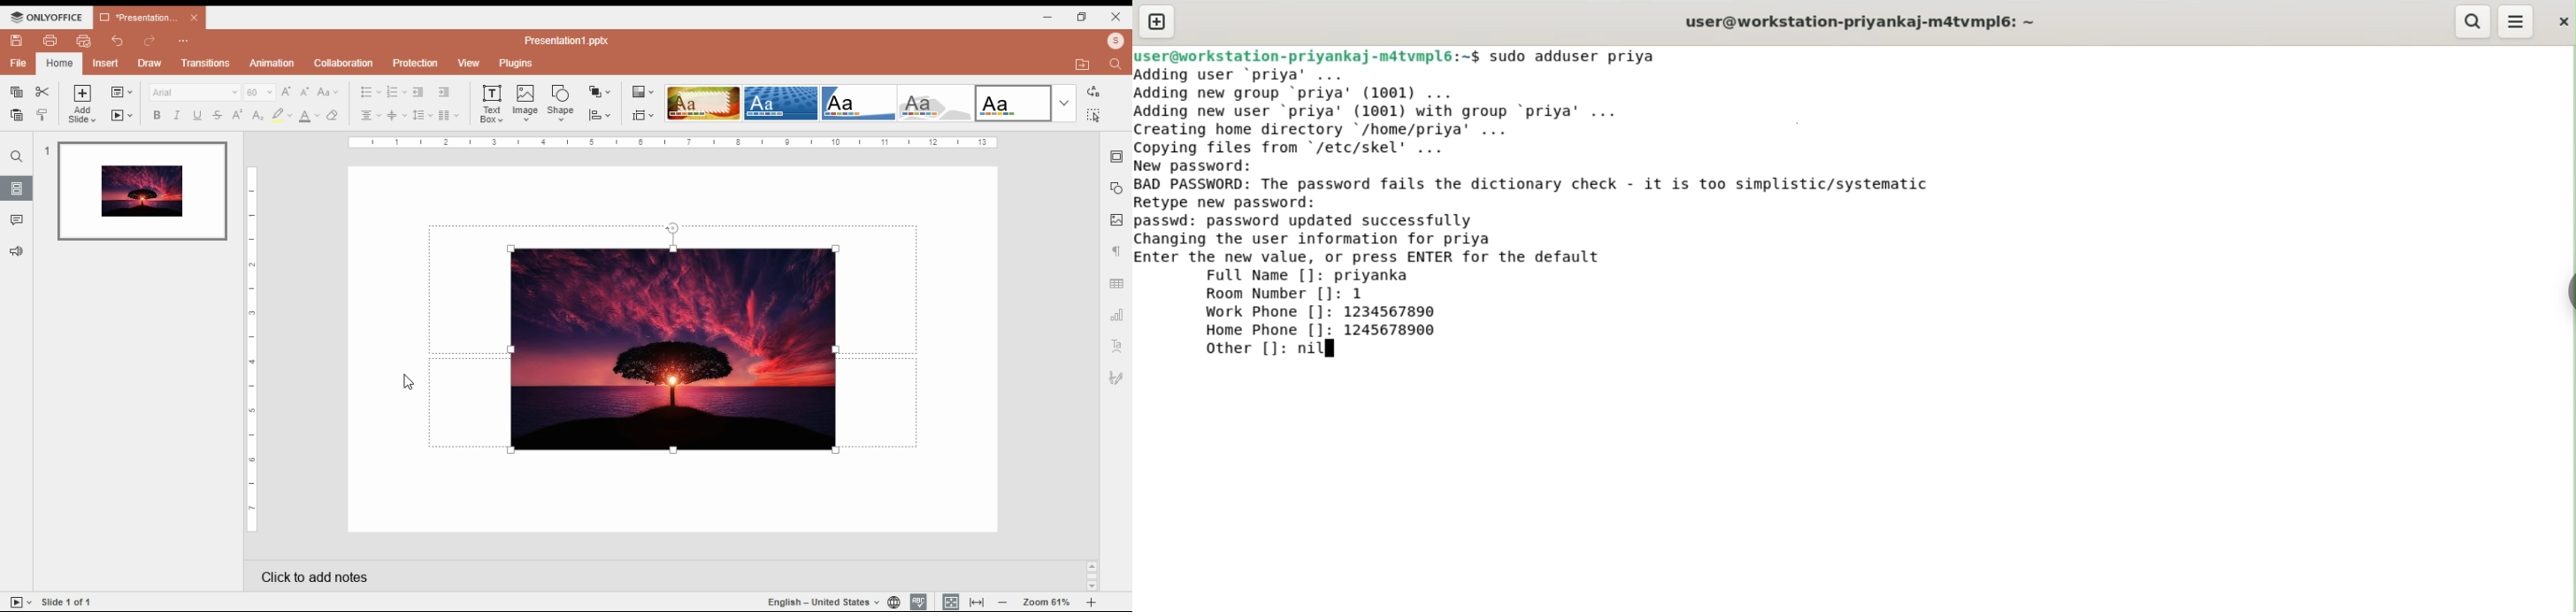  I want to click on superscript, so click(238, 114).